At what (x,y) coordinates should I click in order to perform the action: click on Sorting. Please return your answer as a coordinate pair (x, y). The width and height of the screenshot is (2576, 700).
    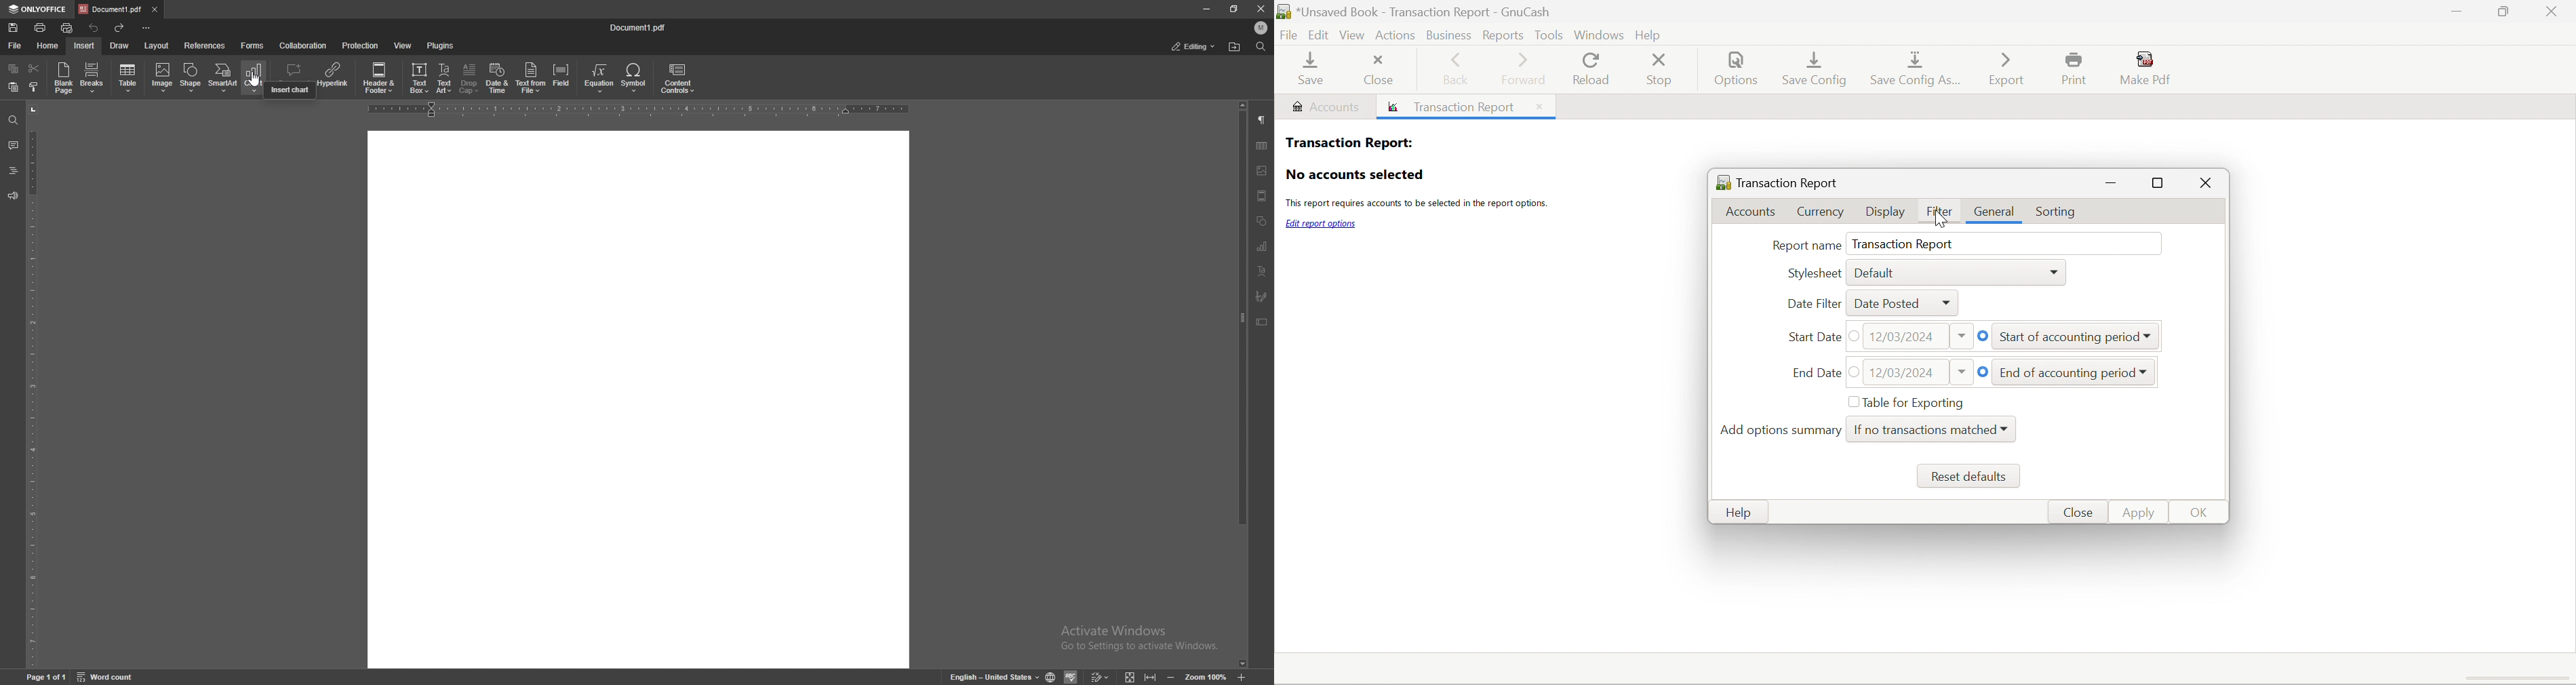
    Looking at the image, I should click on (2059, 213).